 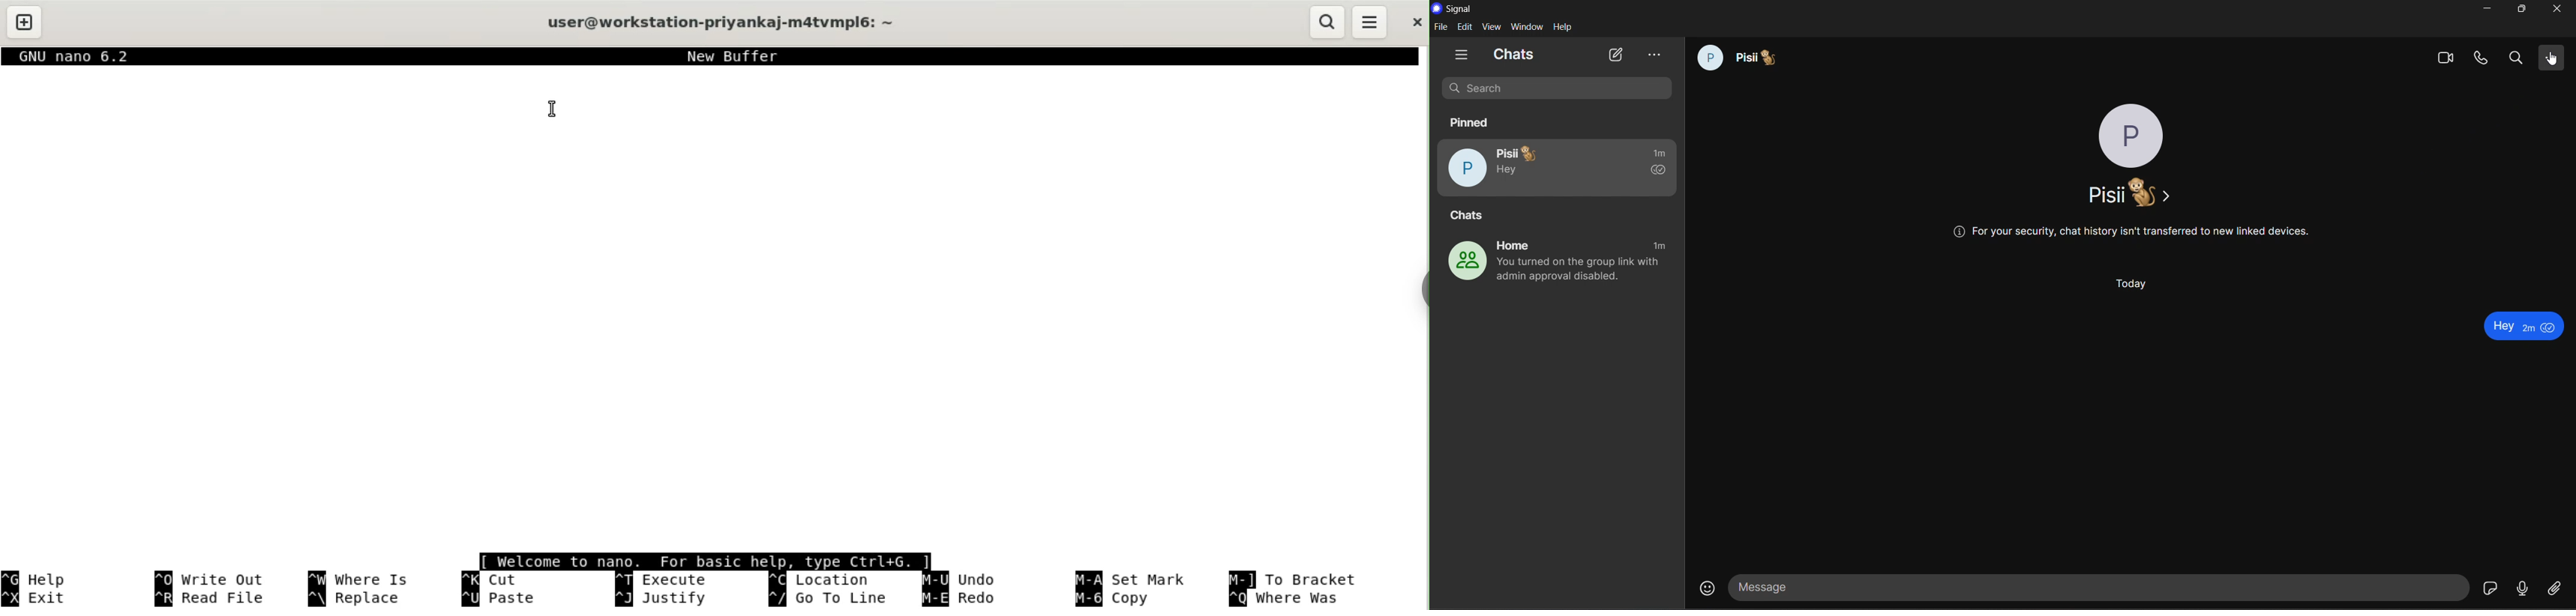 I want to click on profile phot, so click(x=2133, y=137).